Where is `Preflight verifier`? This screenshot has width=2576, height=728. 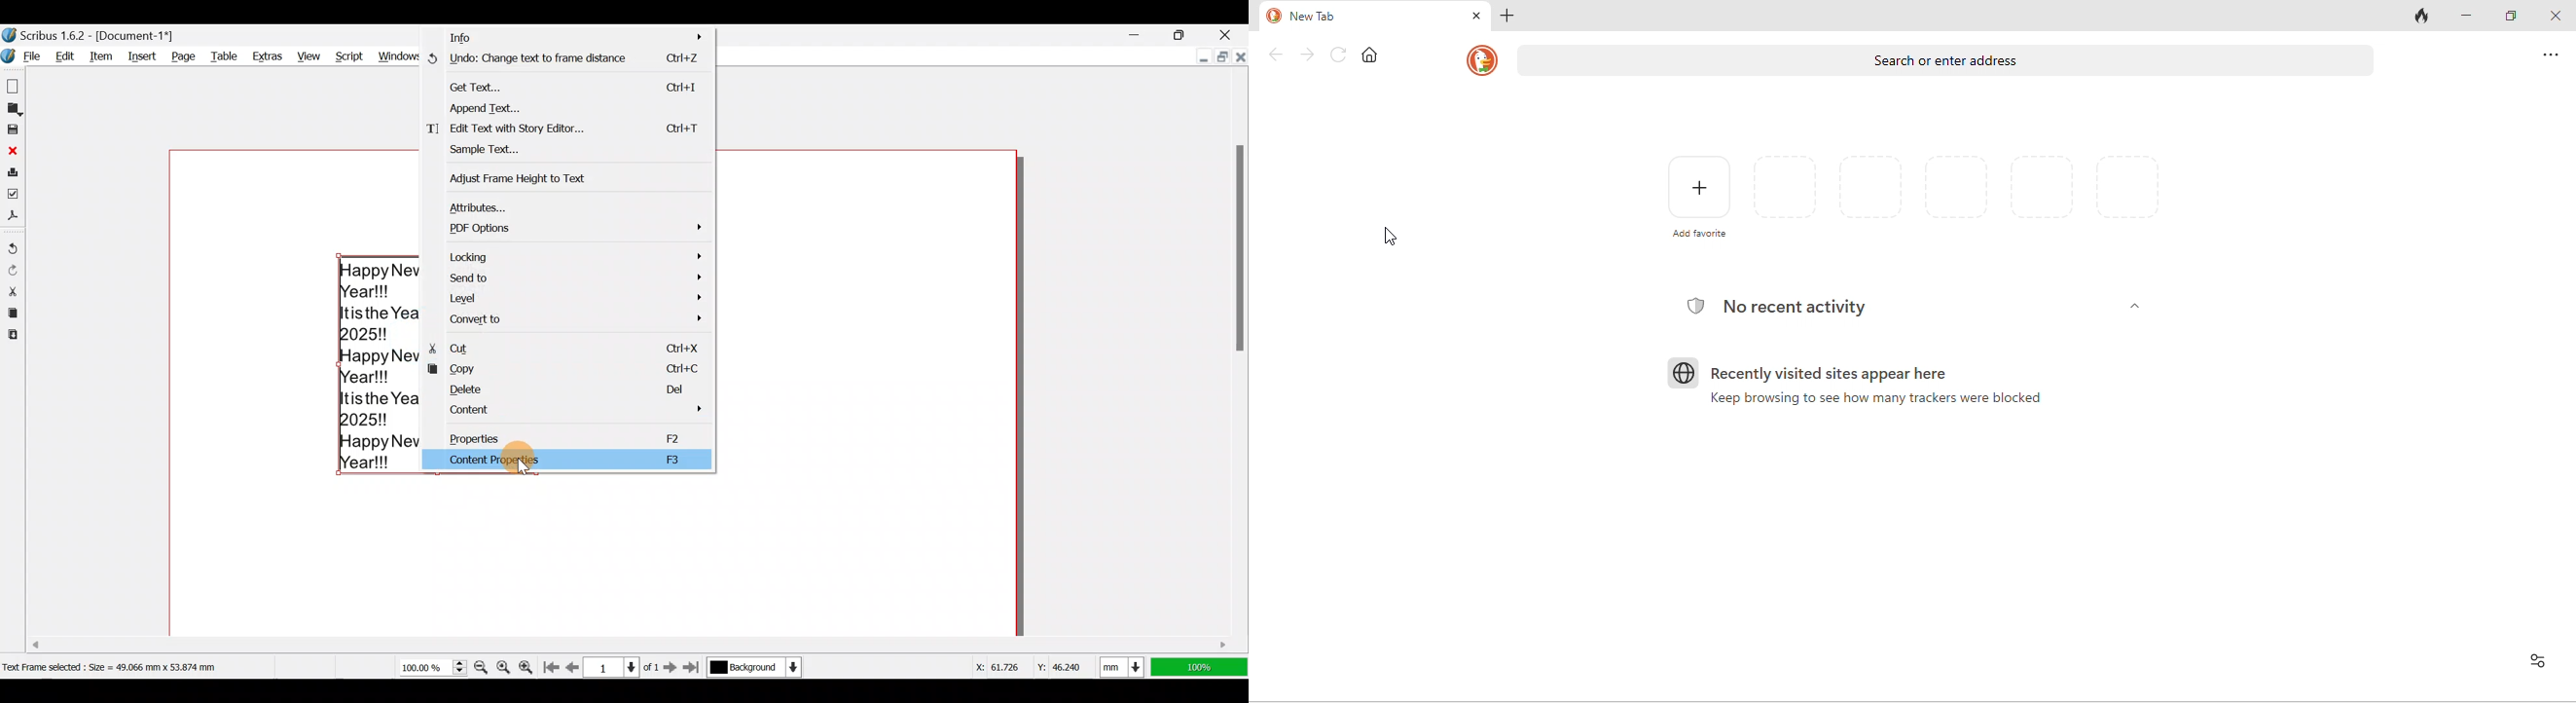
Preflight verifier is located at coordinates (14, 197).